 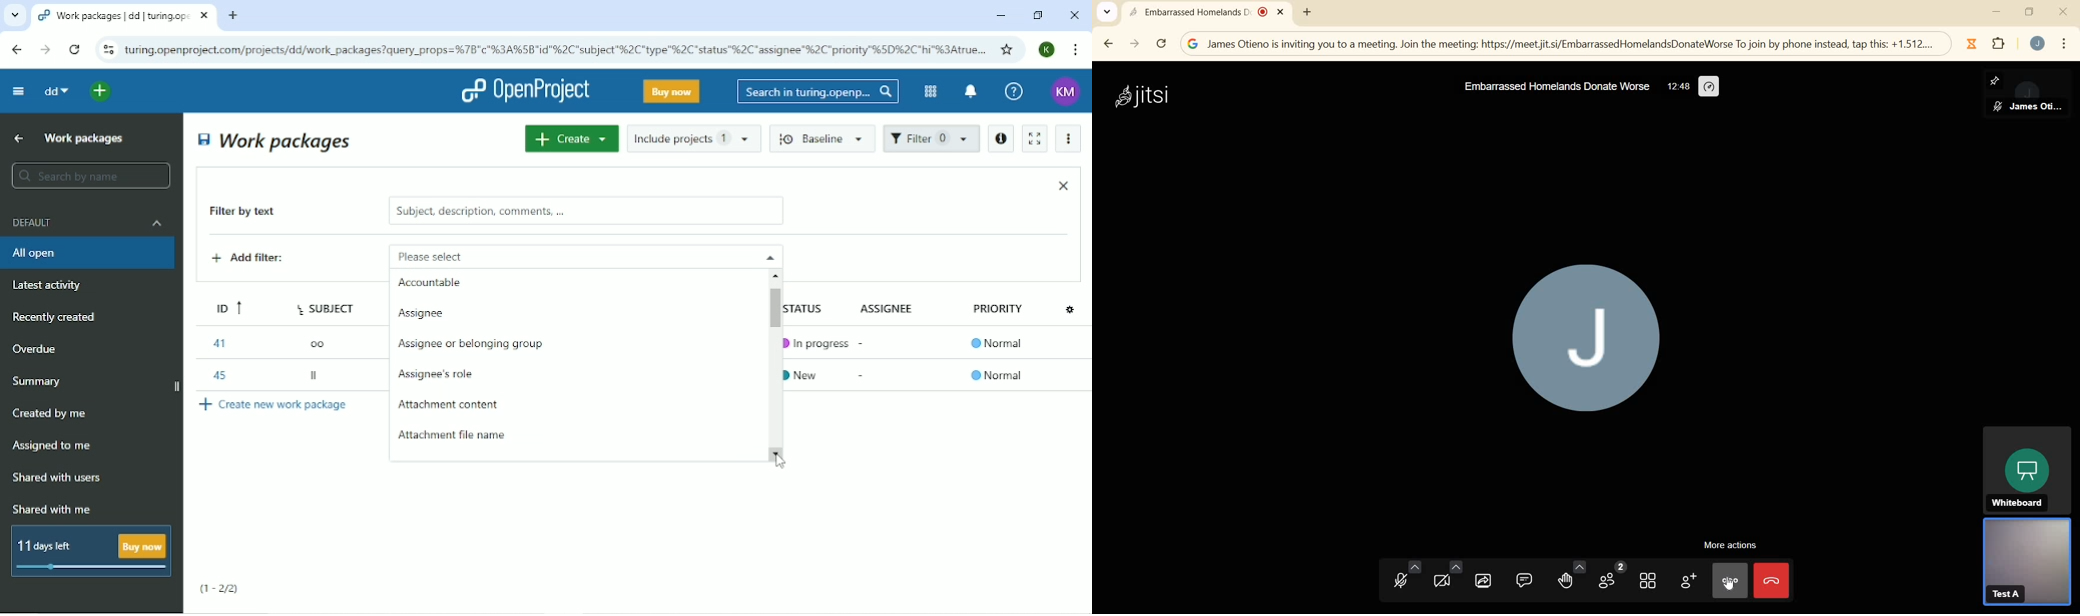 What do you see at coordinates (1070, 139) in the screenshot?
I see `More actions` at bounding box center [1070, 139].